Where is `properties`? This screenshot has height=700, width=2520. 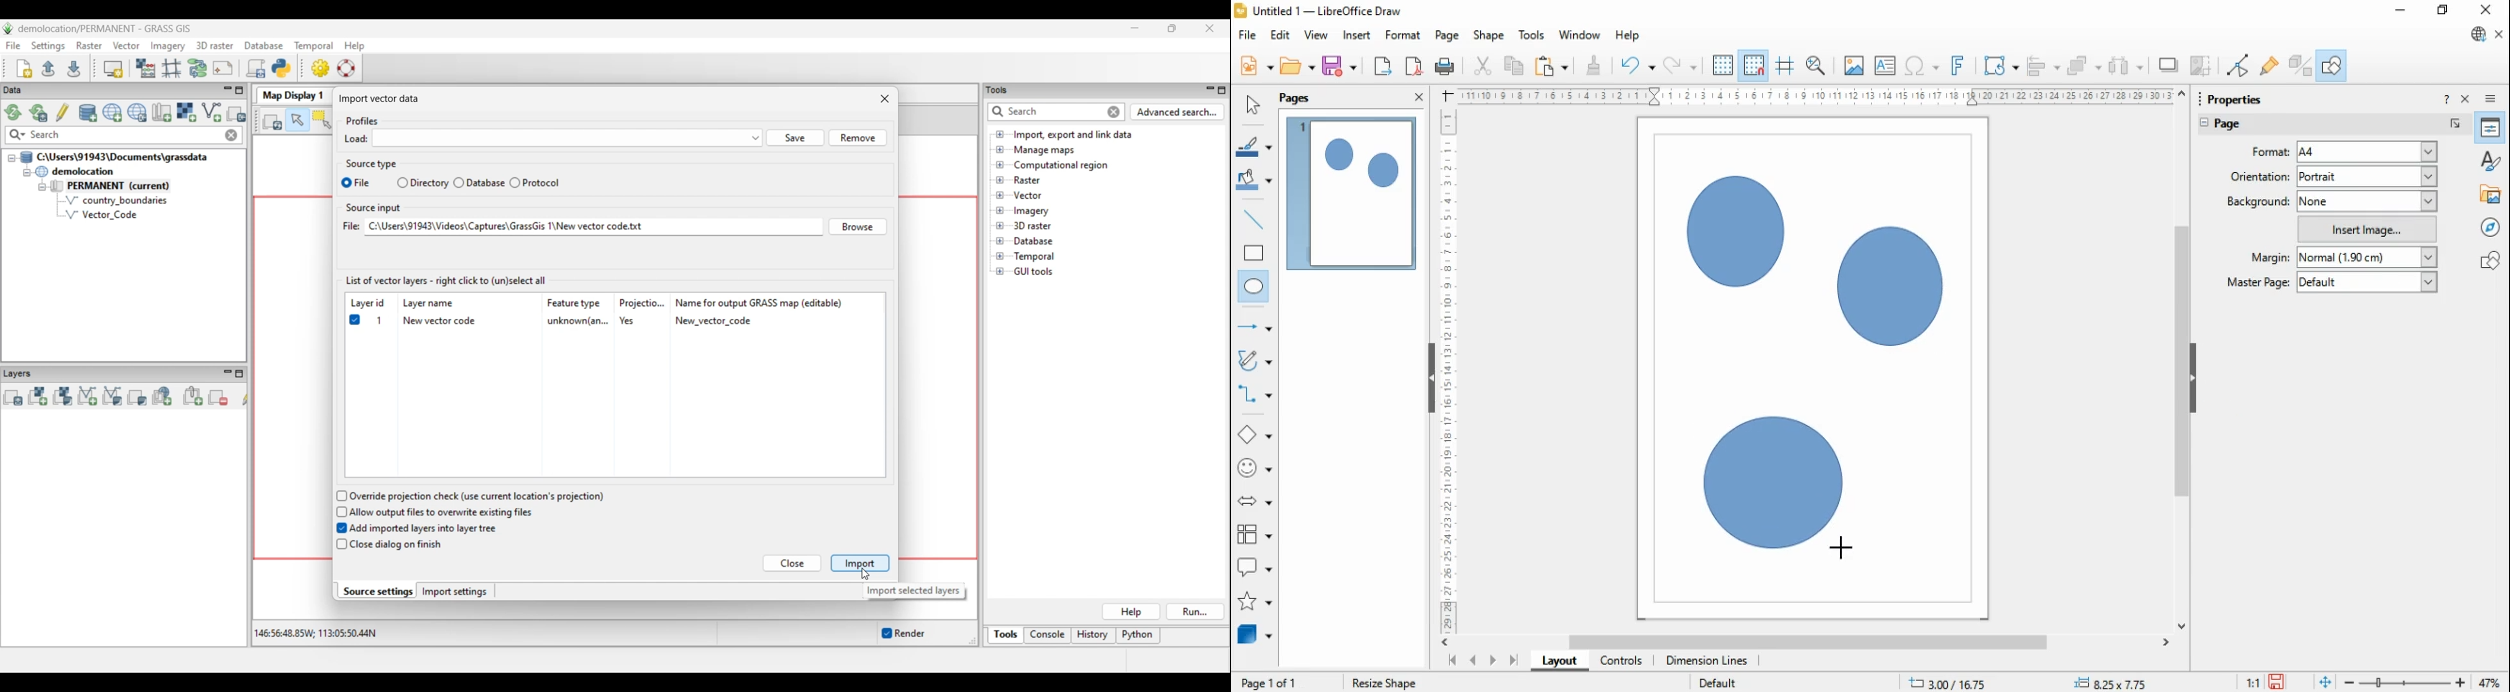 properties is located at coordinates (2491, 127).